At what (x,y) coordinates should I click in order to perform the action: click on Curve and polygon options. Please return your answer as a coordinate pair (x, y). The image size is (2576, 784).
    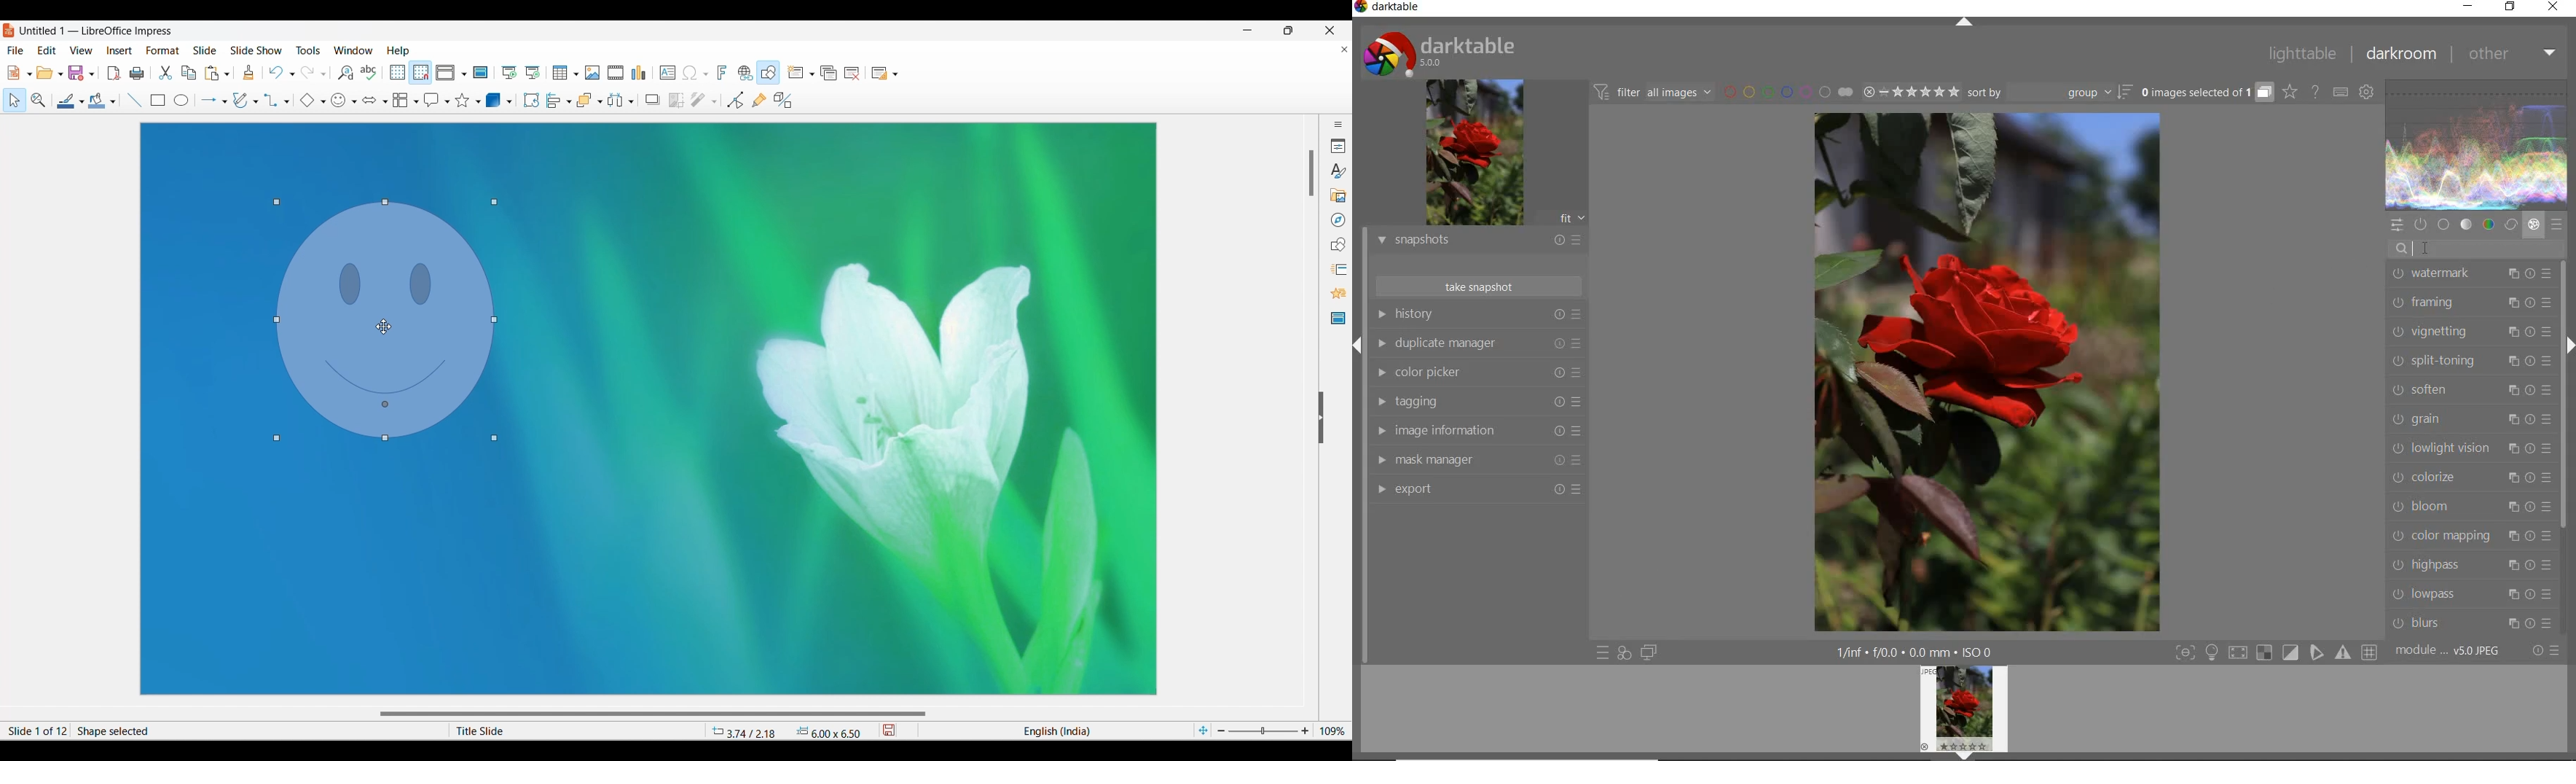
    Looking at the image, I should click on (256, 101).